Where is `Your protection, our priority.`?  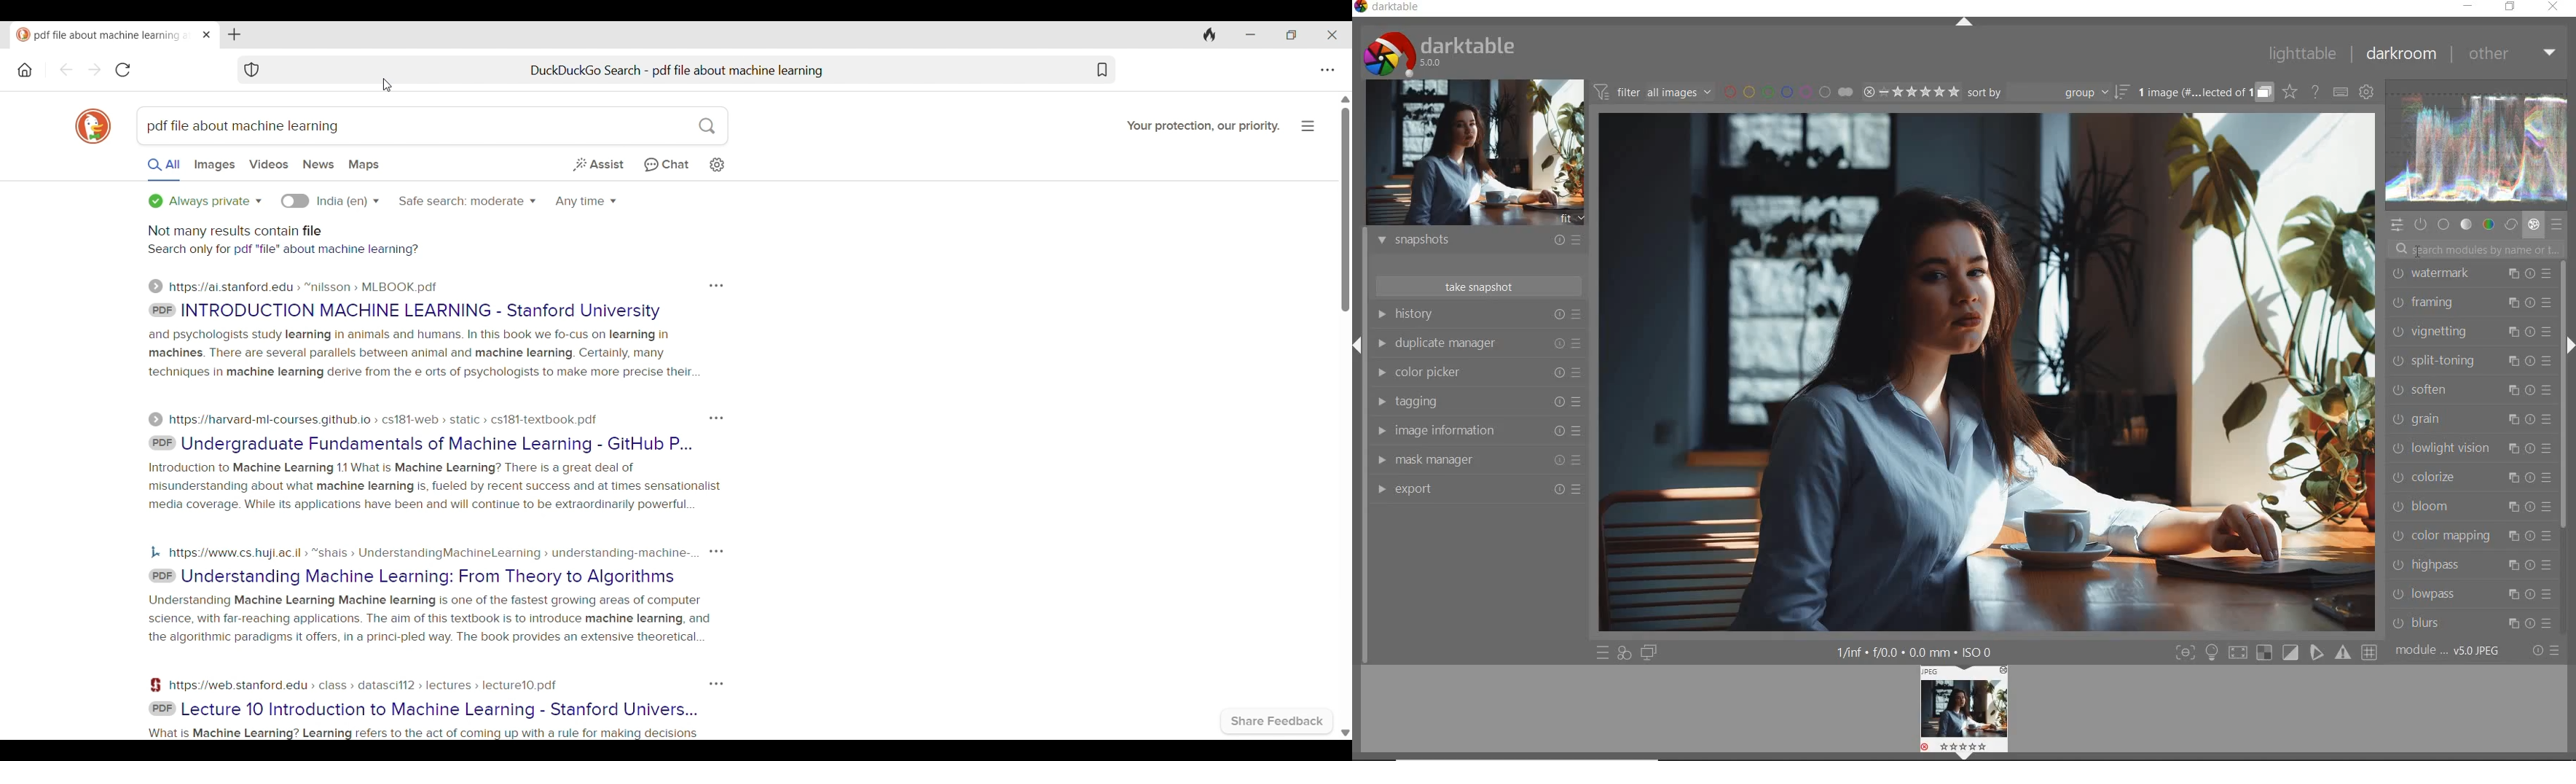
Your protection, our priority. is located at coordinates (1204, 127).